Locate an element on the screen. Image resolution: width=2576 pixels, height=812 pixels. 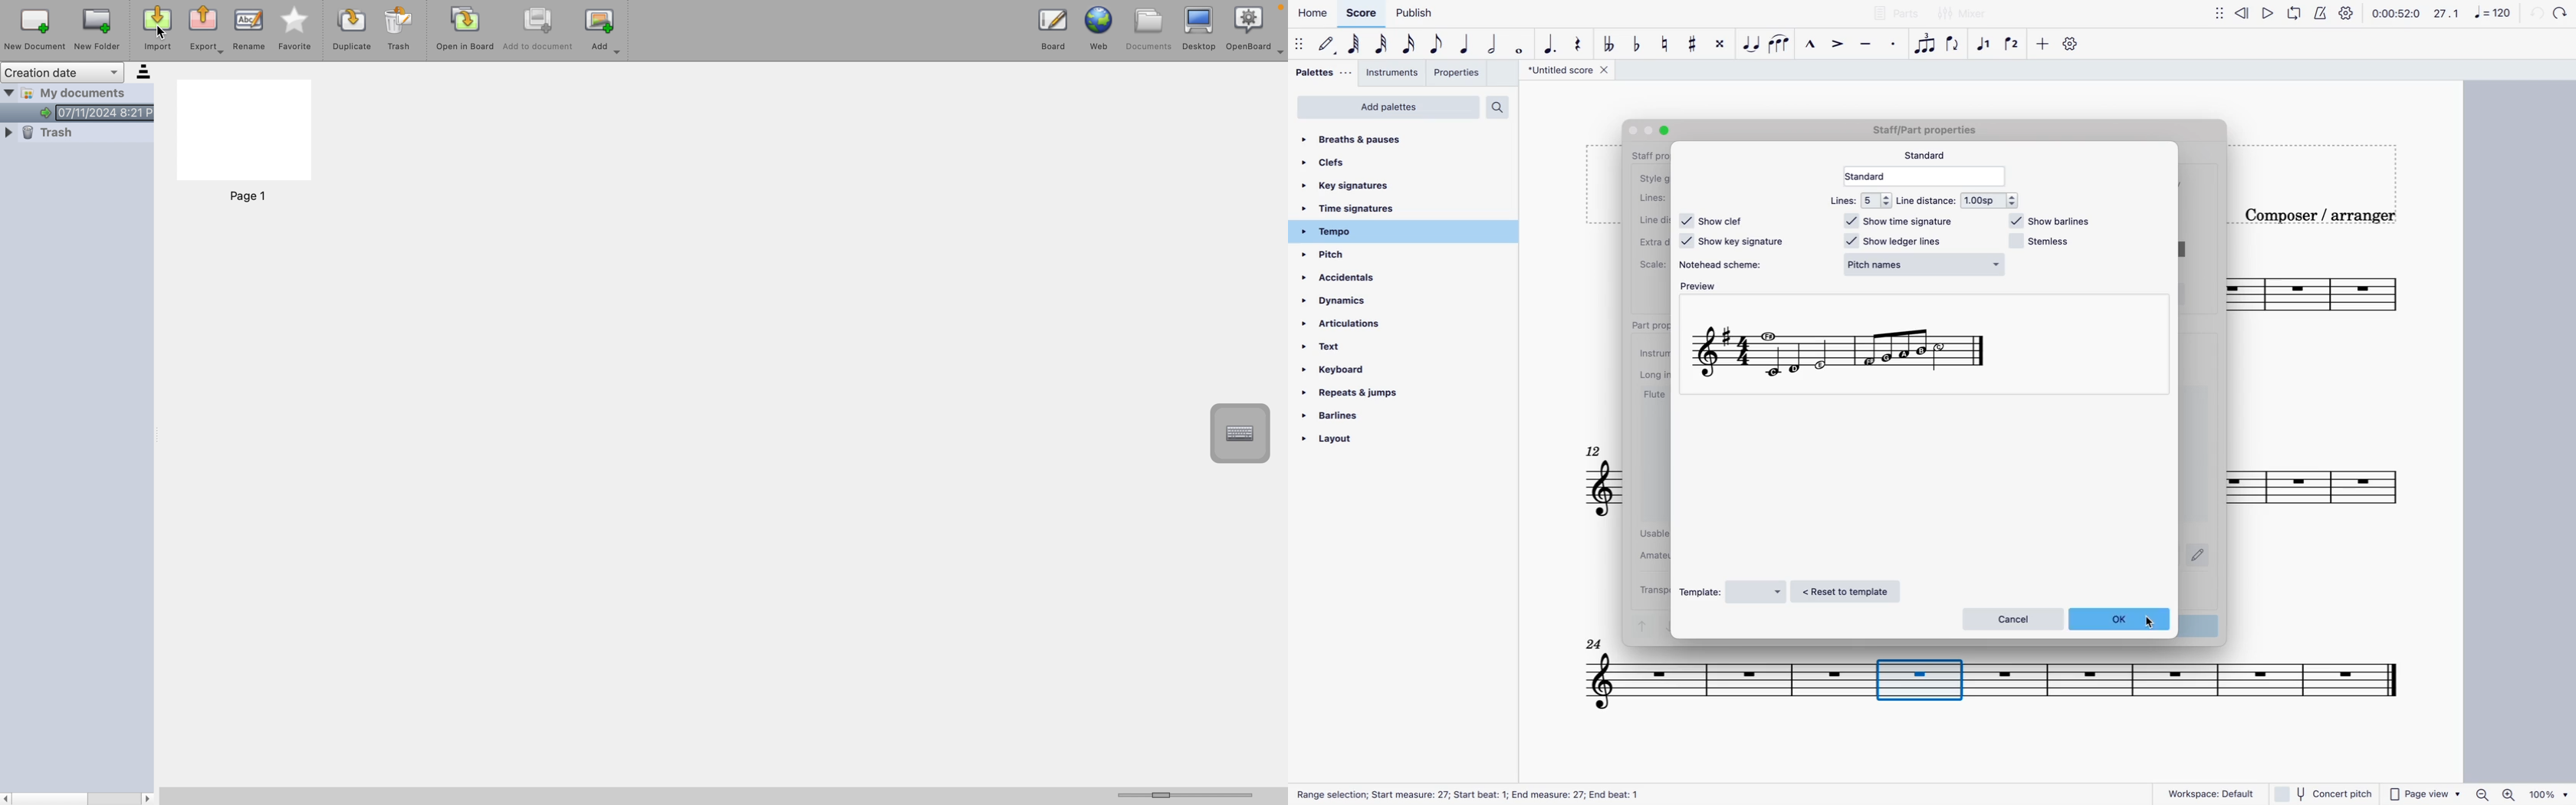
documents is located at coordinates (1148, 28).